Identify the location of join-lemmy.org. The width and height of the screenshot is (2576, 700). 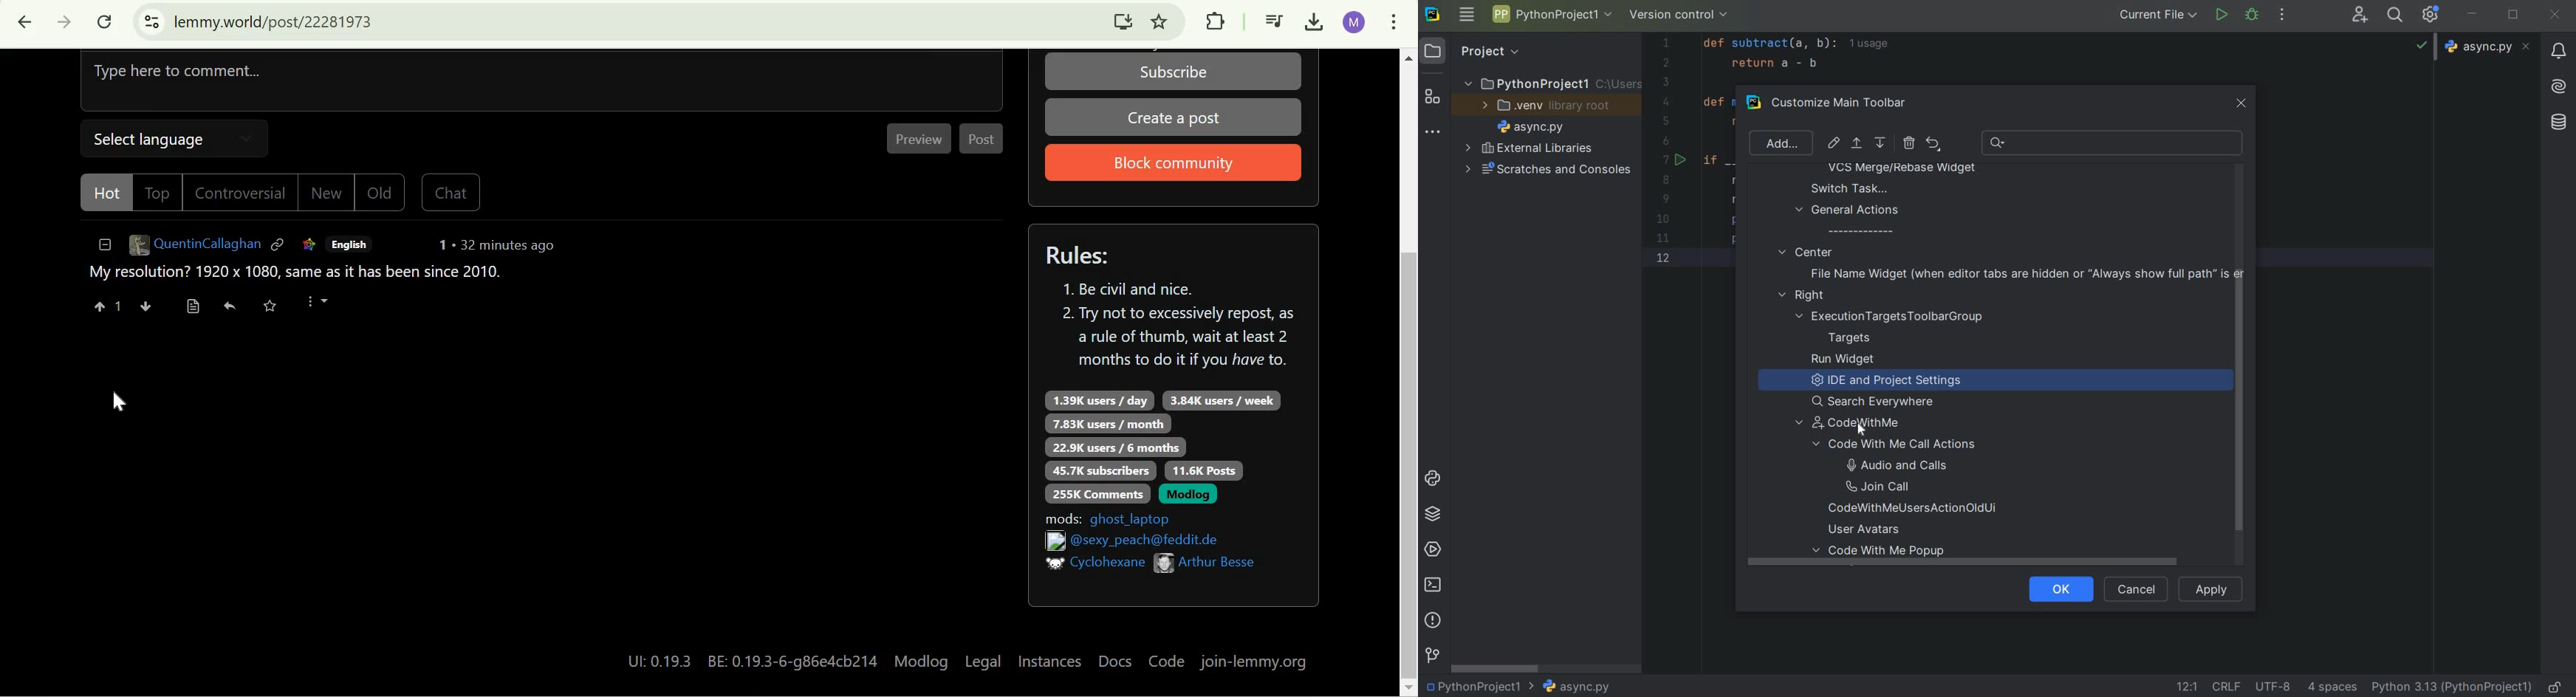
(1256, 662).